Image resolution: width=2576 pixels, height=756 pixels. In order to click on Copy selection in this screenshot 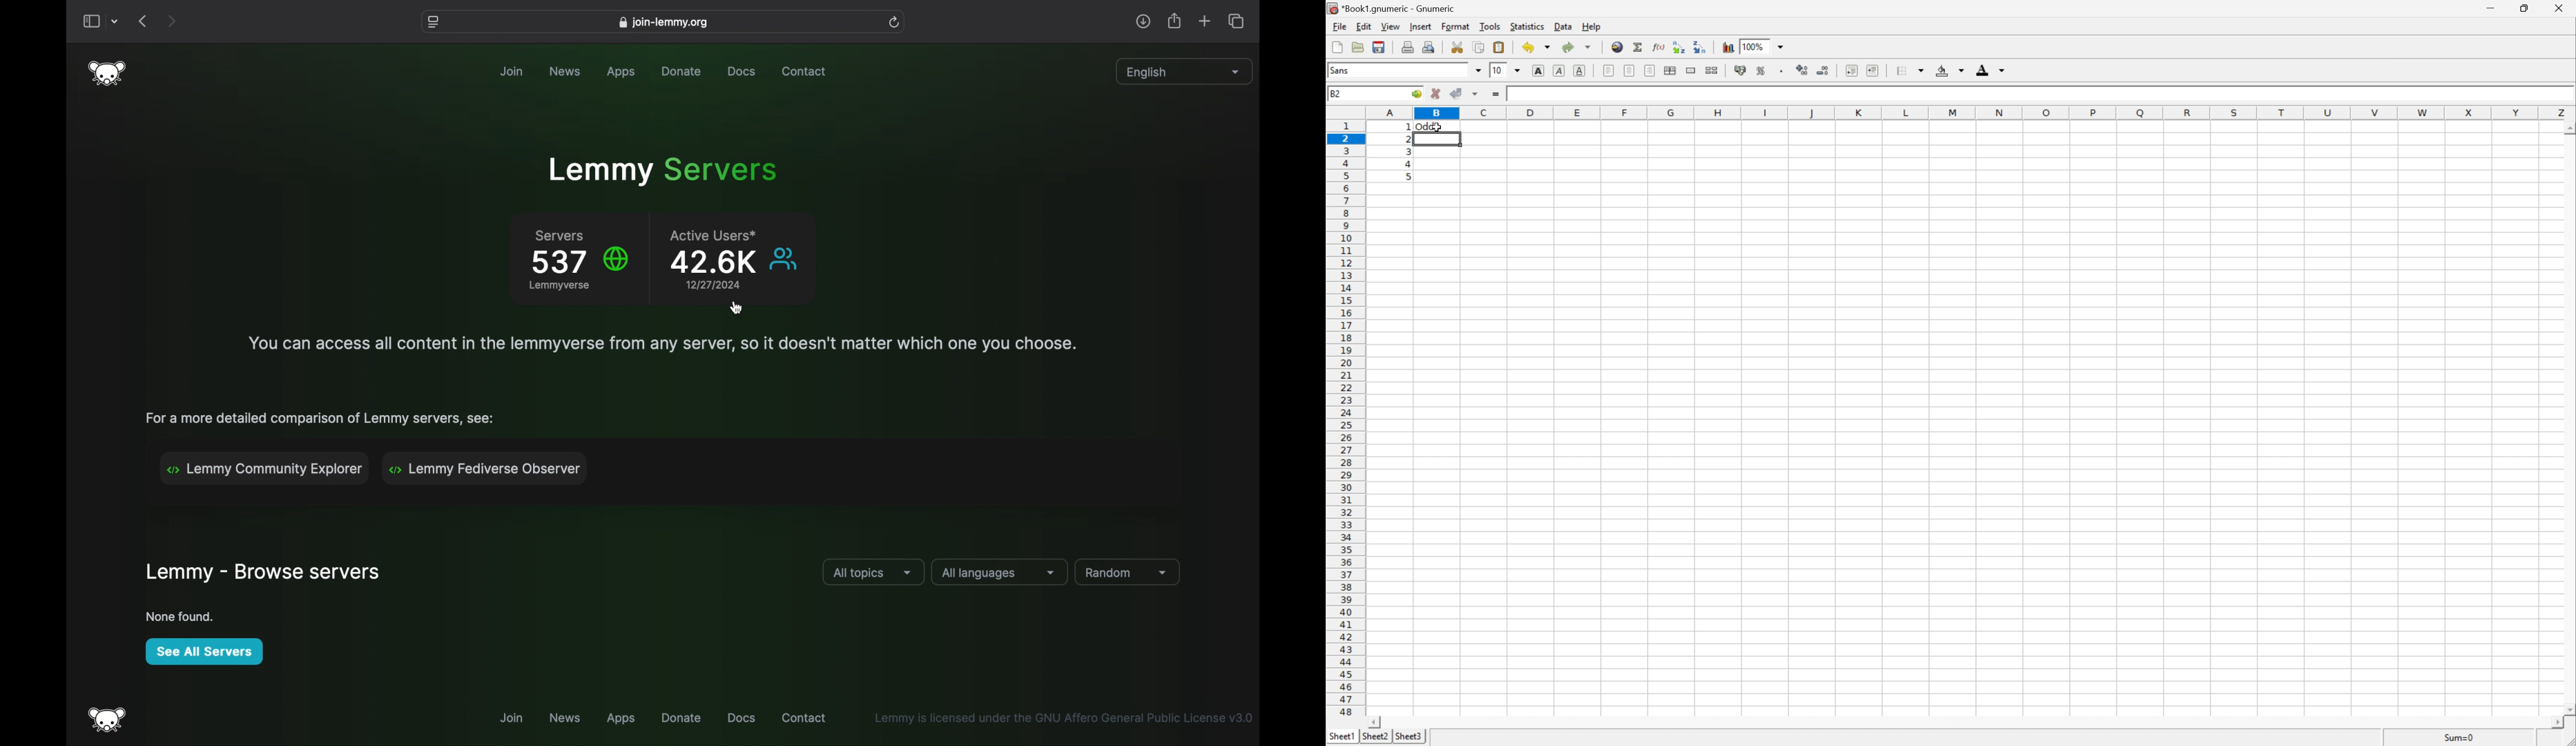, I will do `click(1478, 47)`.